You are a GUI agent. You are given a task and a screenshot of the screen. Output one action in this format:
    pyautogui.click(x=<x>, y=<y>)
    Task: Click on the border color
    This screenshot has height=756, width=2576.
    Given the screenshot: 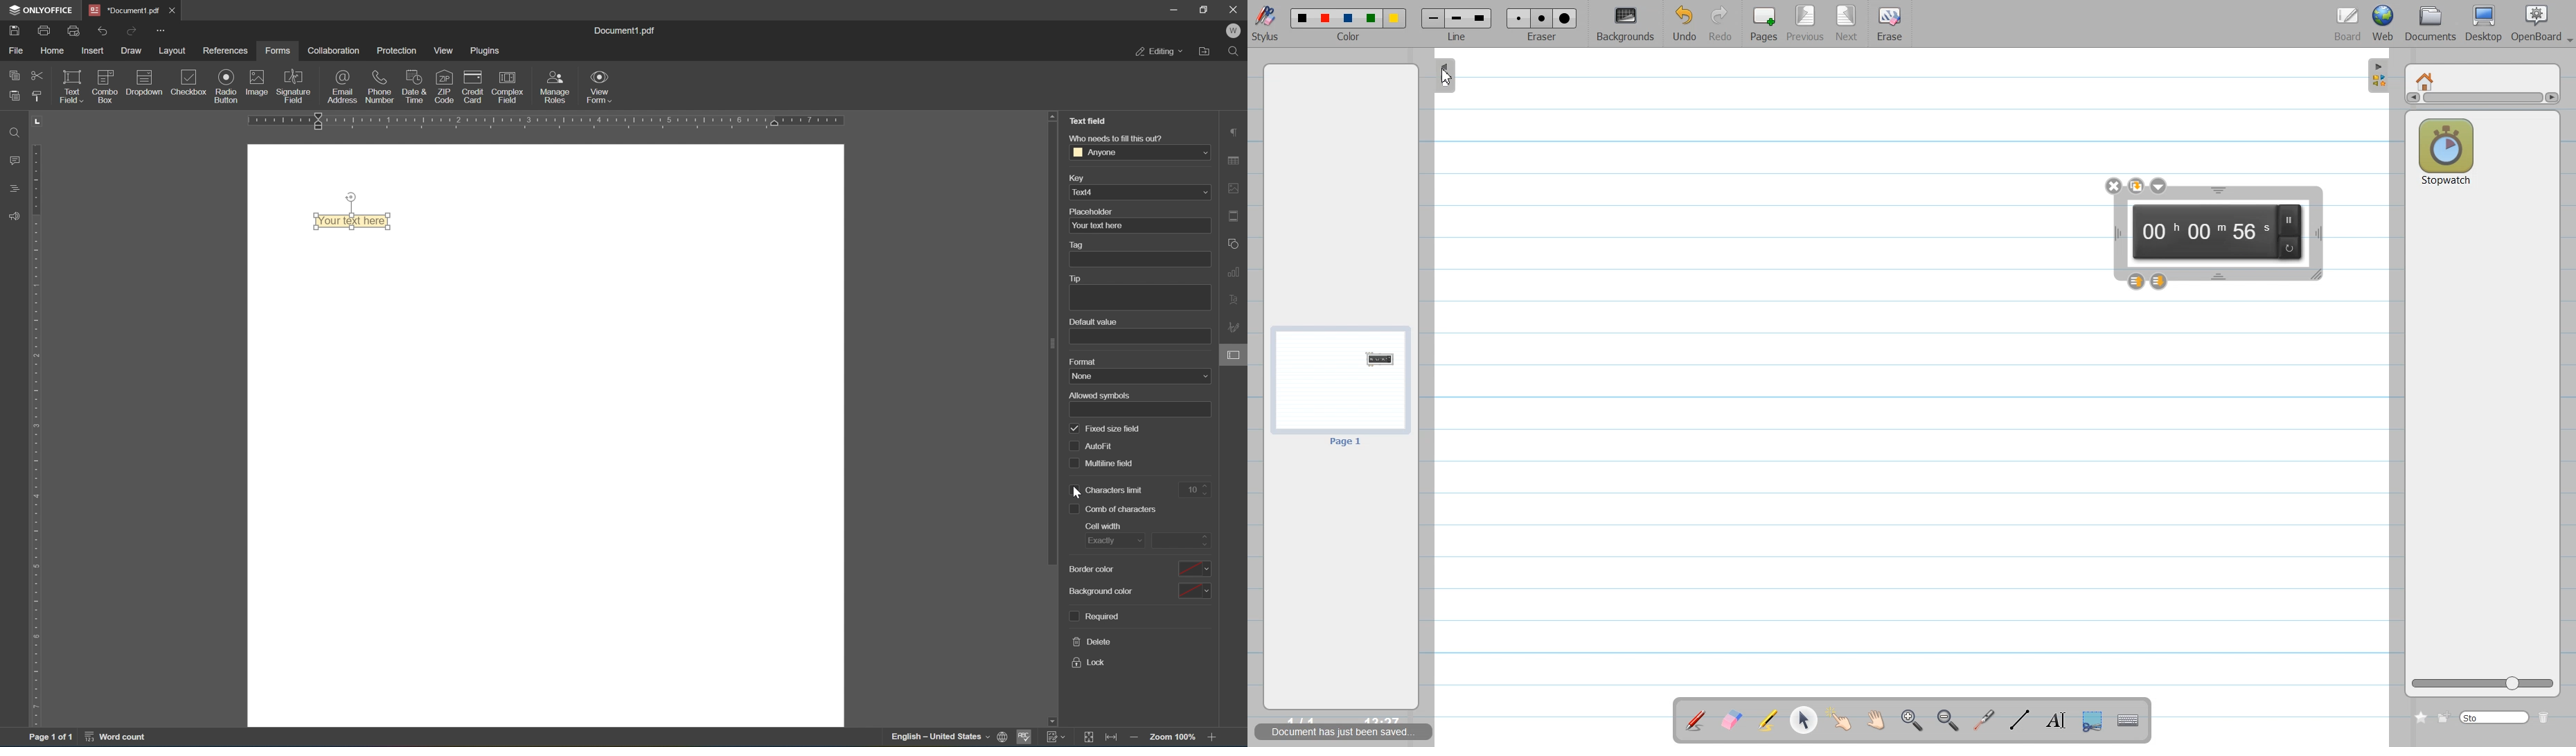 What is the action you would take?
    pyautogui.click(x=1139, y=569)
    